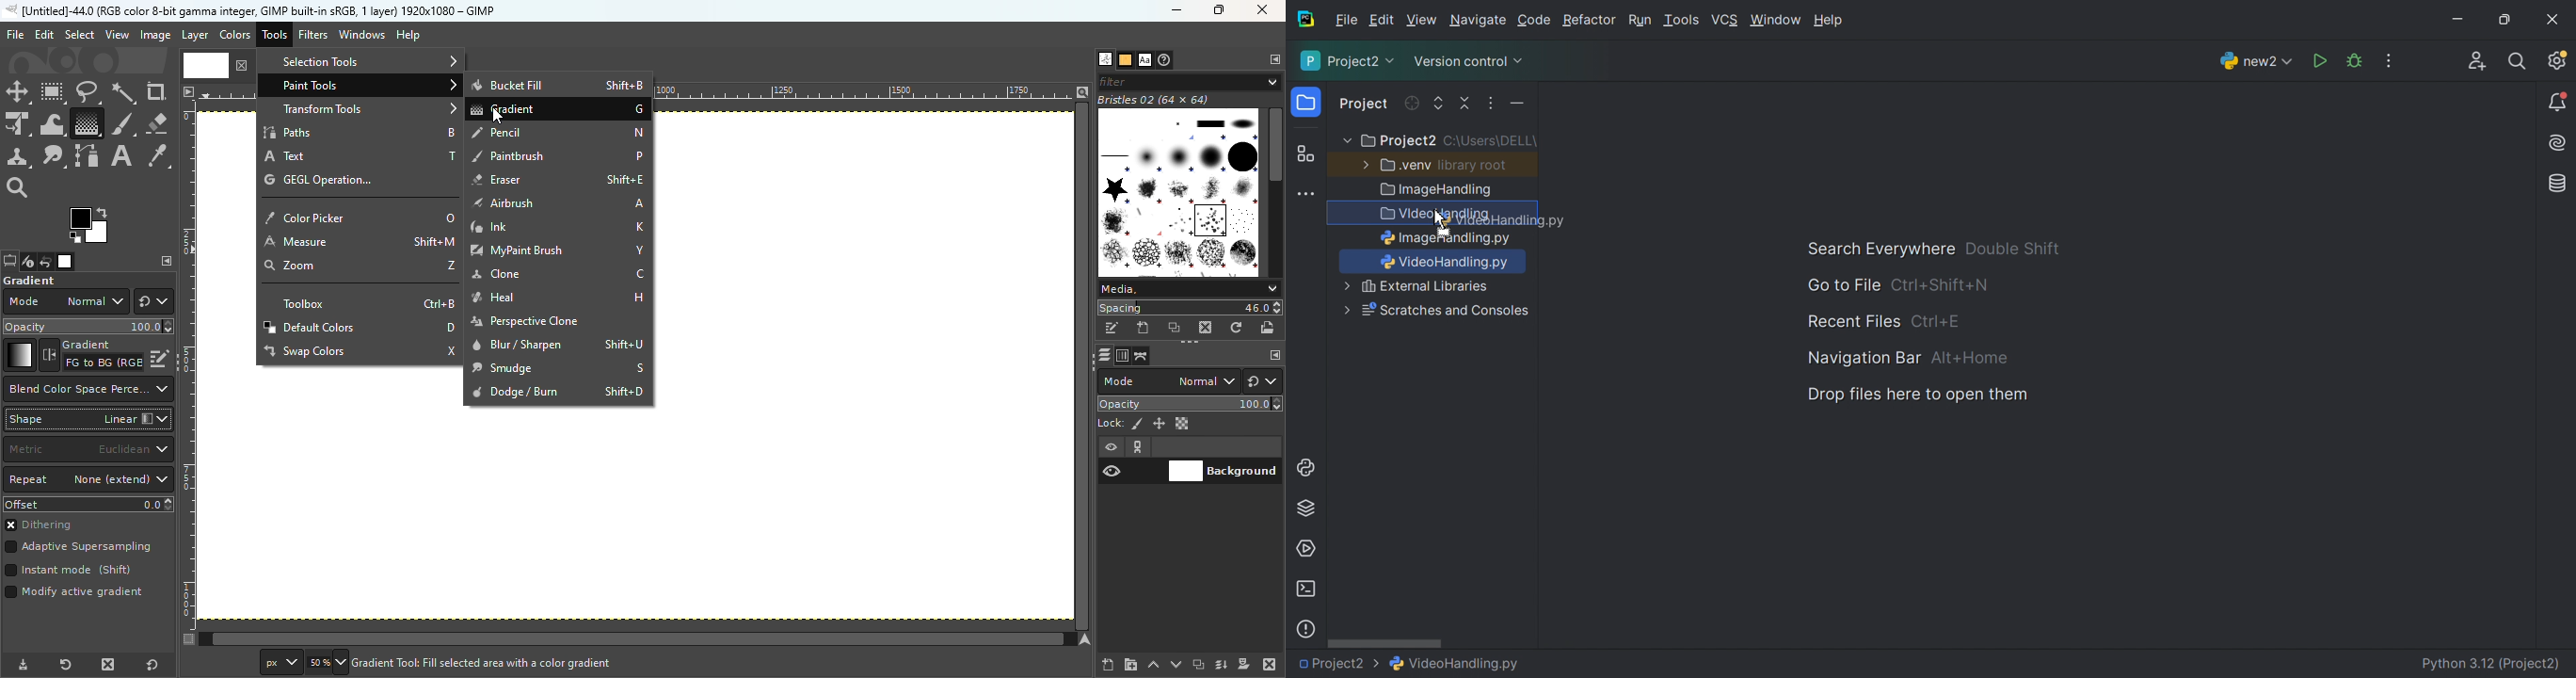 This screenshot has height=700, width=2576. I want to click on Selection tools, so click(360, 60).